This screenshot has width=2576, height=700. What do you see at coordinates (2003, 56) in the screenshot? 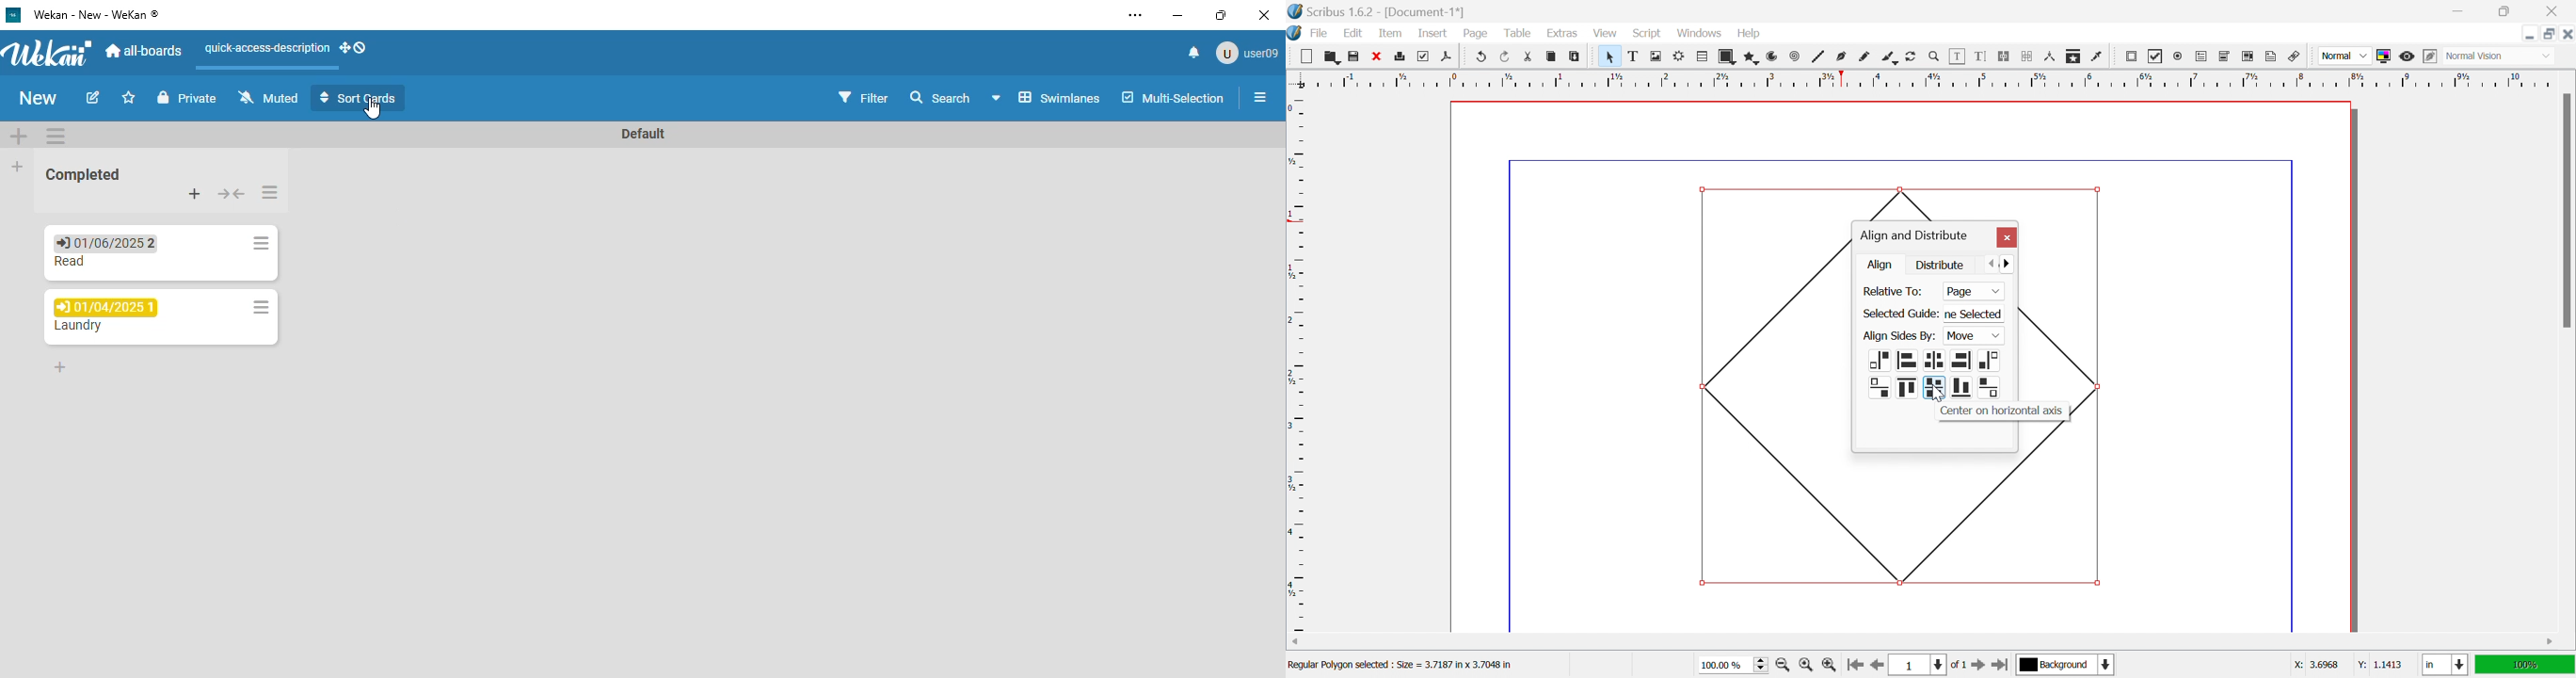
I see `Link text frames` at bounding box center [2003, 56].